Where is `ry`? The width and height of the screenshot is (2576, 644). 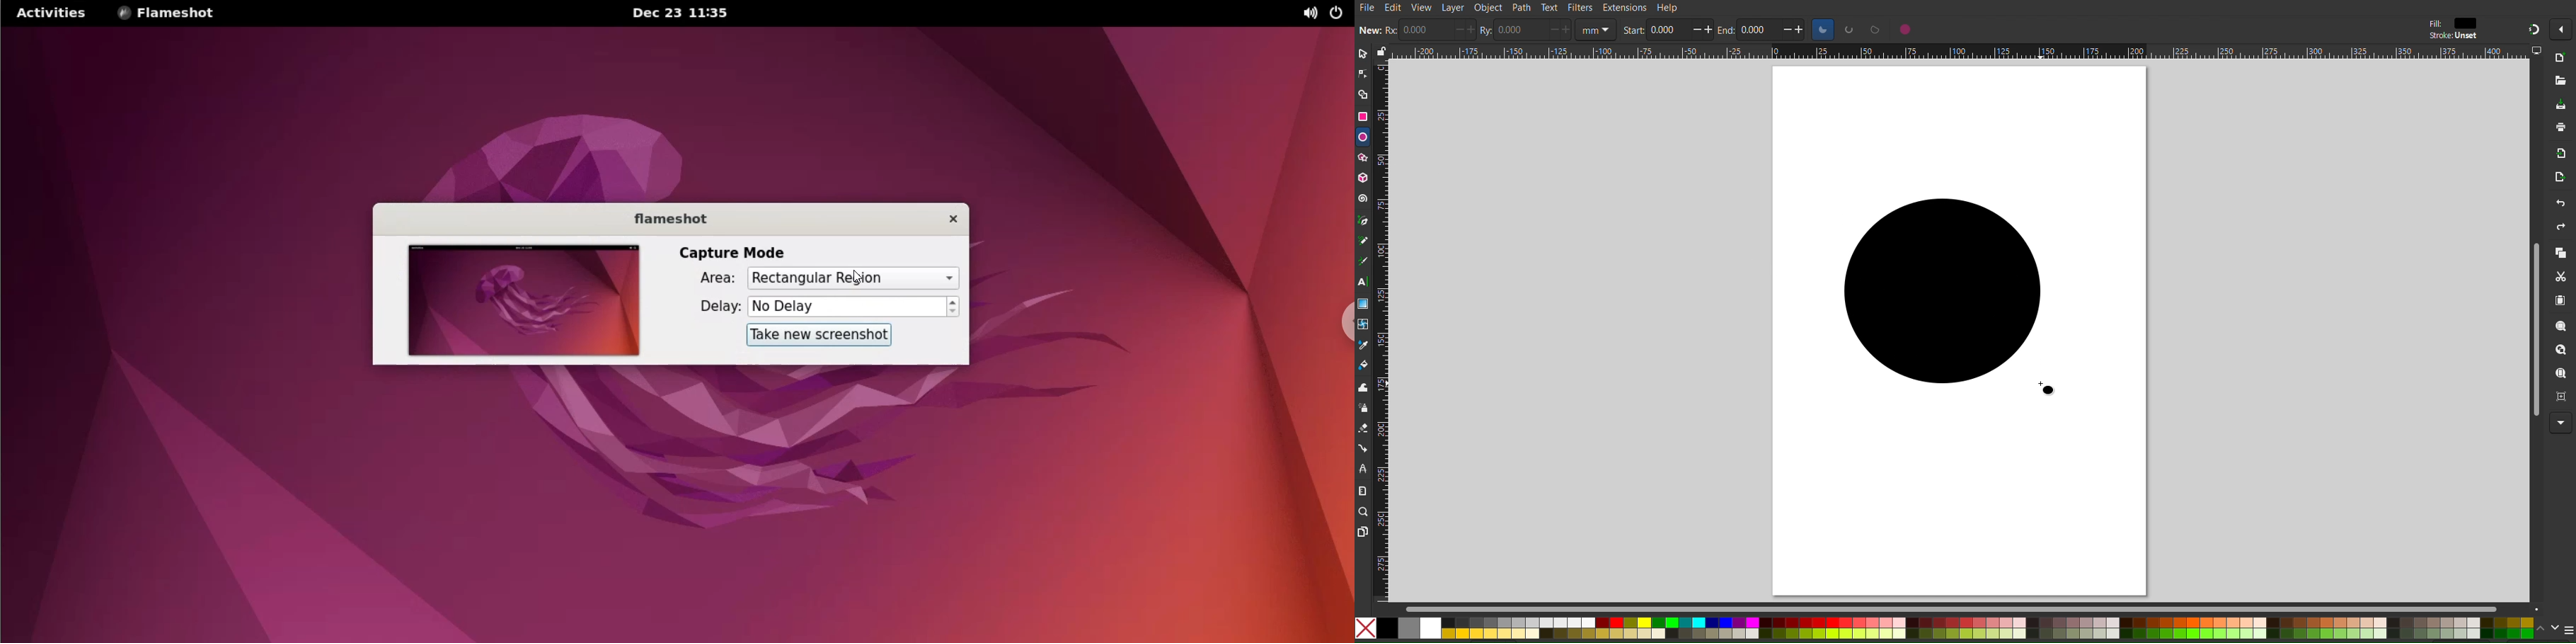 ry is located at coordinates (1484, 32).